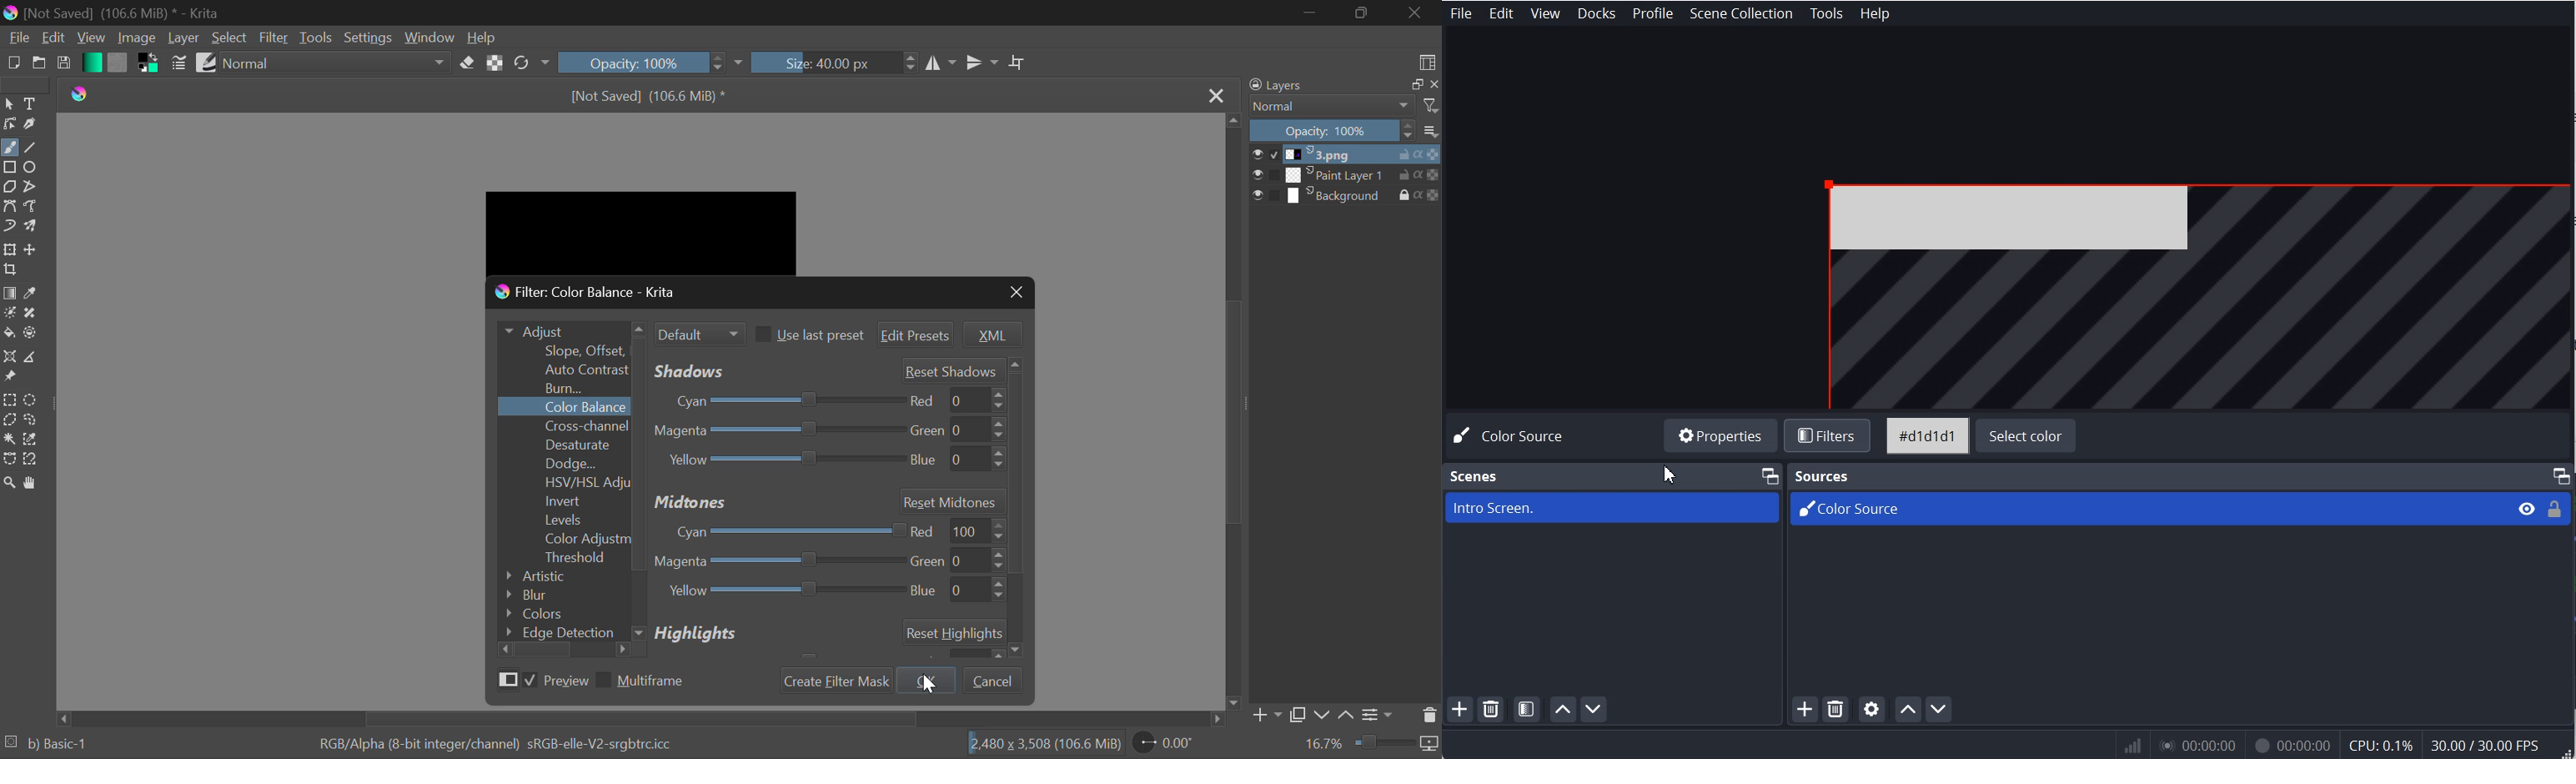 This screenshot has height=784, width=2576. What do you see at coordinates (1346, 198) in the screenshot?
I see `Background` at bounding box center [1346, 198].